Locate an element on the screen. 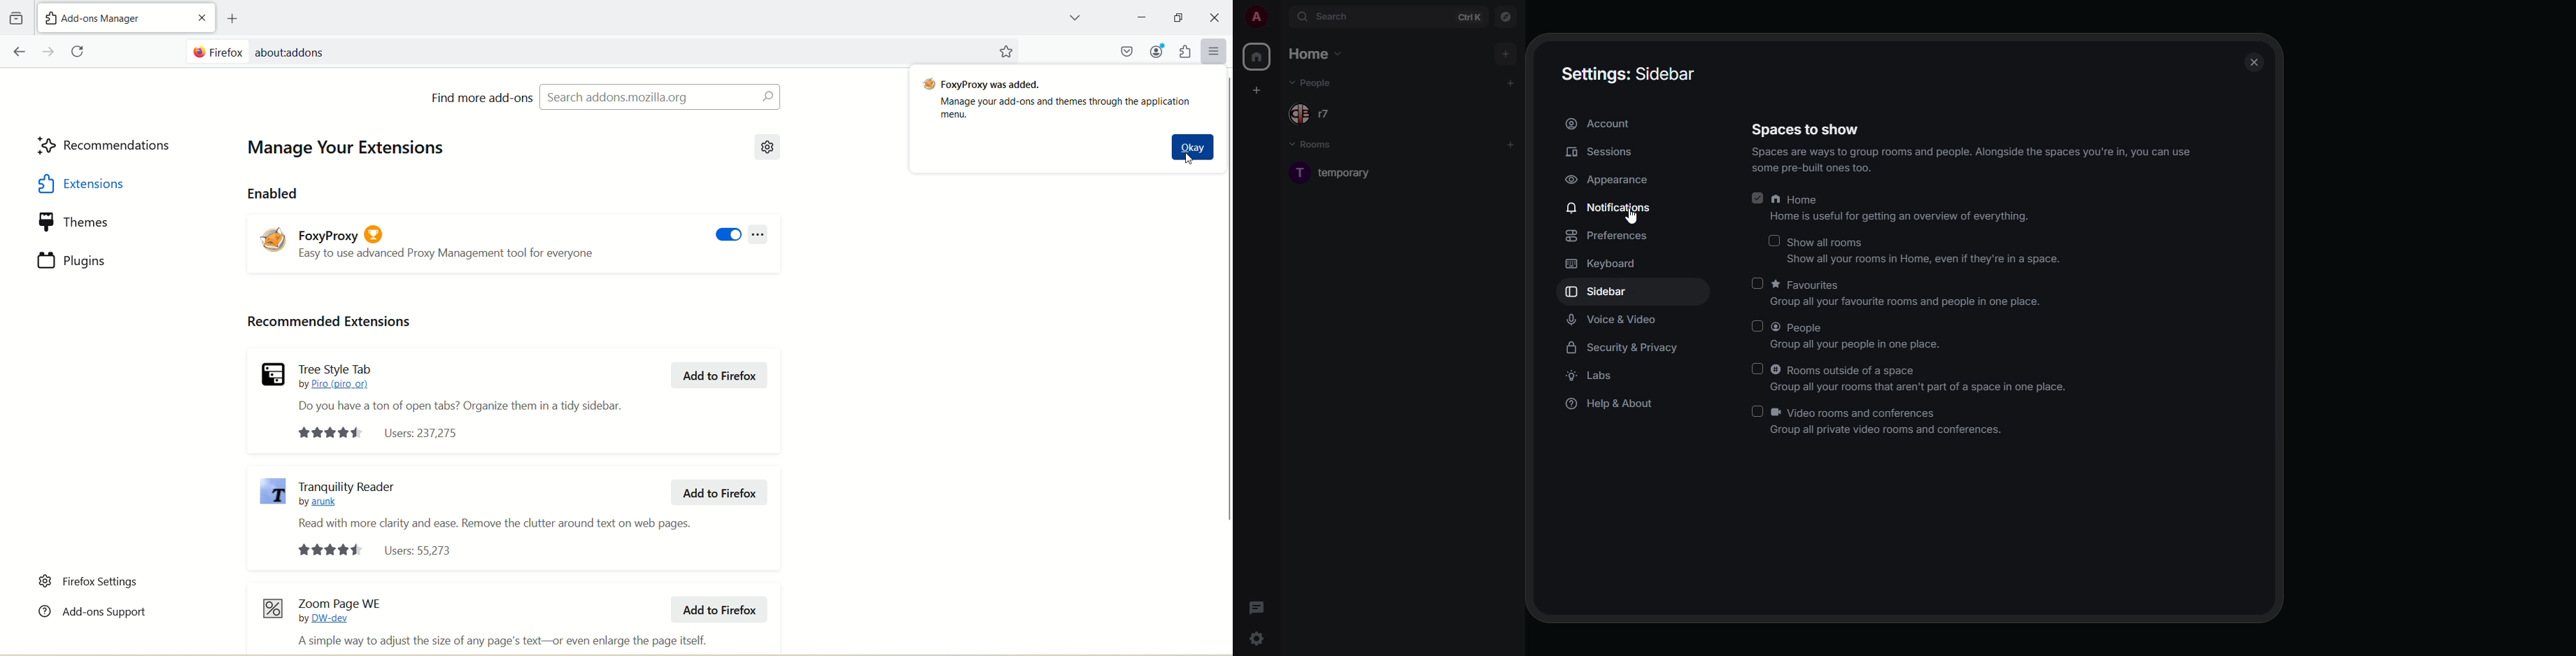  More is located at coordinates (758, 234).